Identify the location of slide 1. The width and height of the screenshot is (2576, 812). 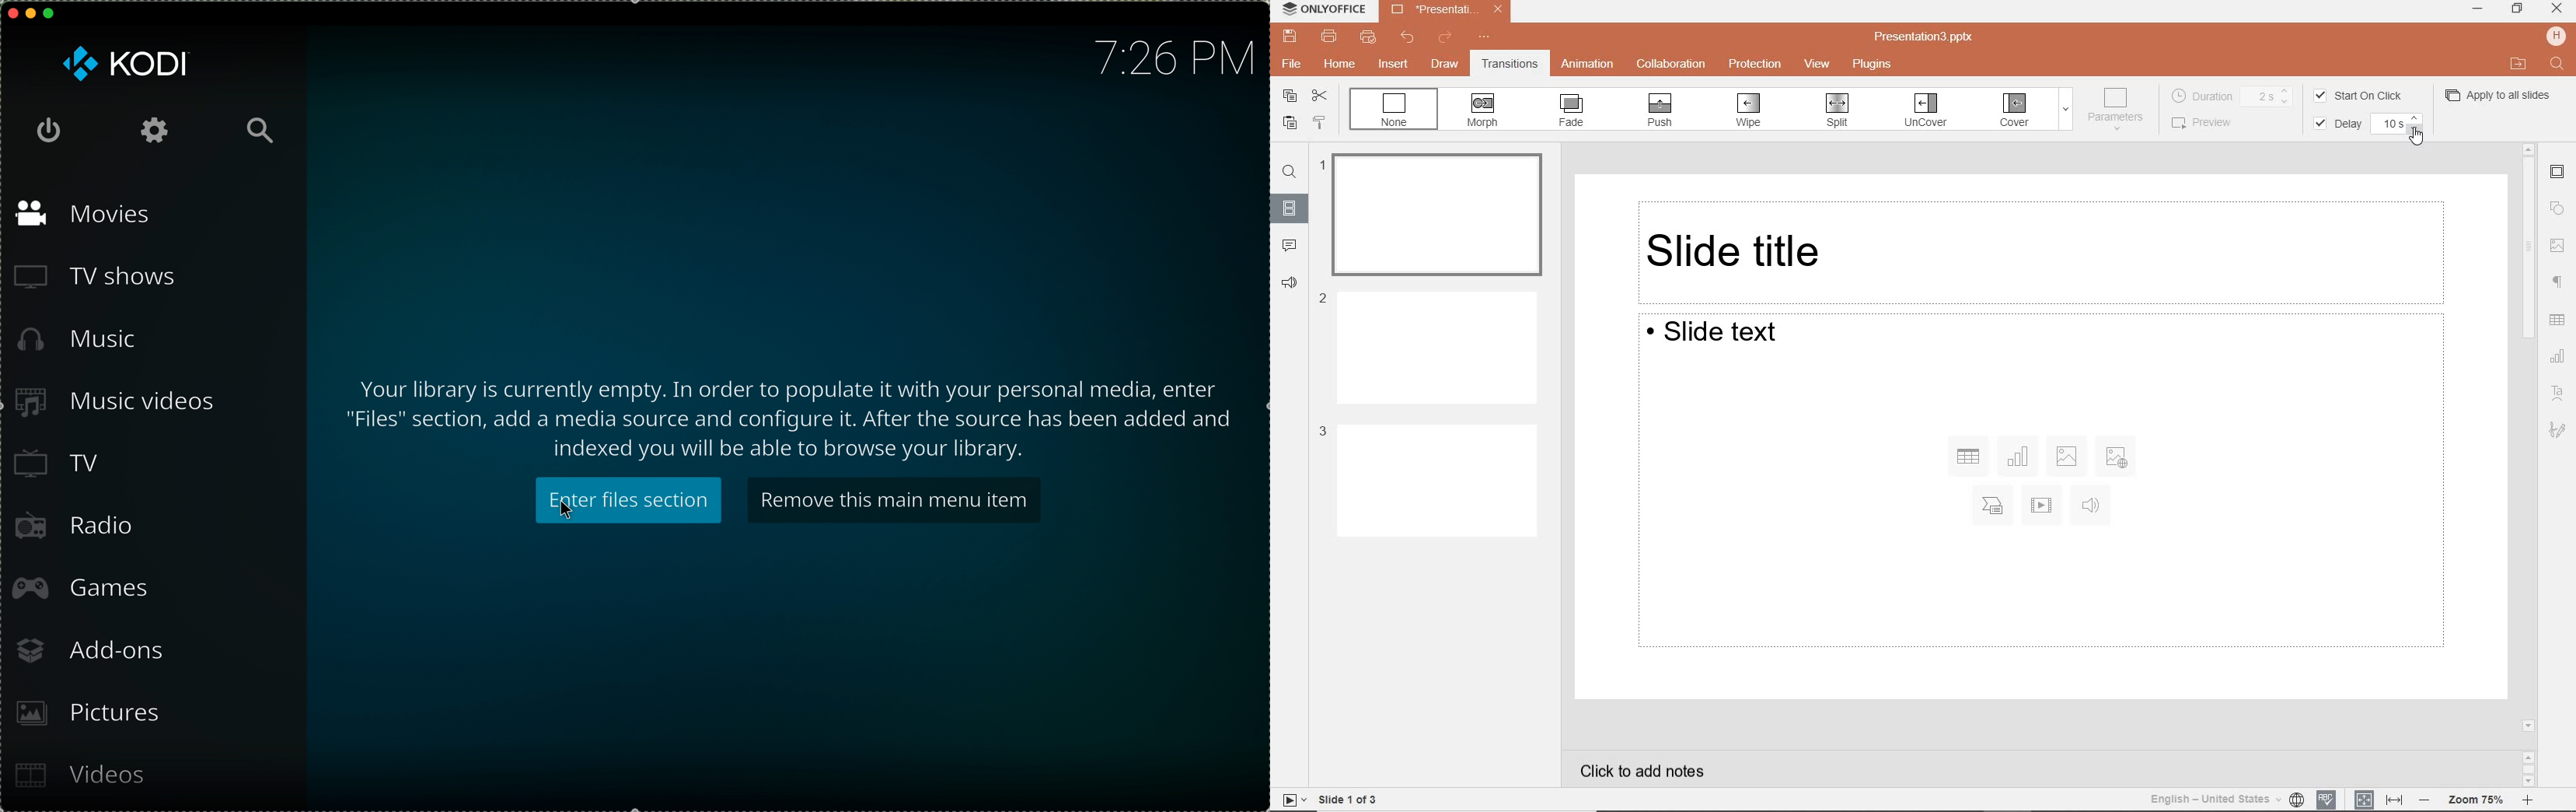
(1433, 211).